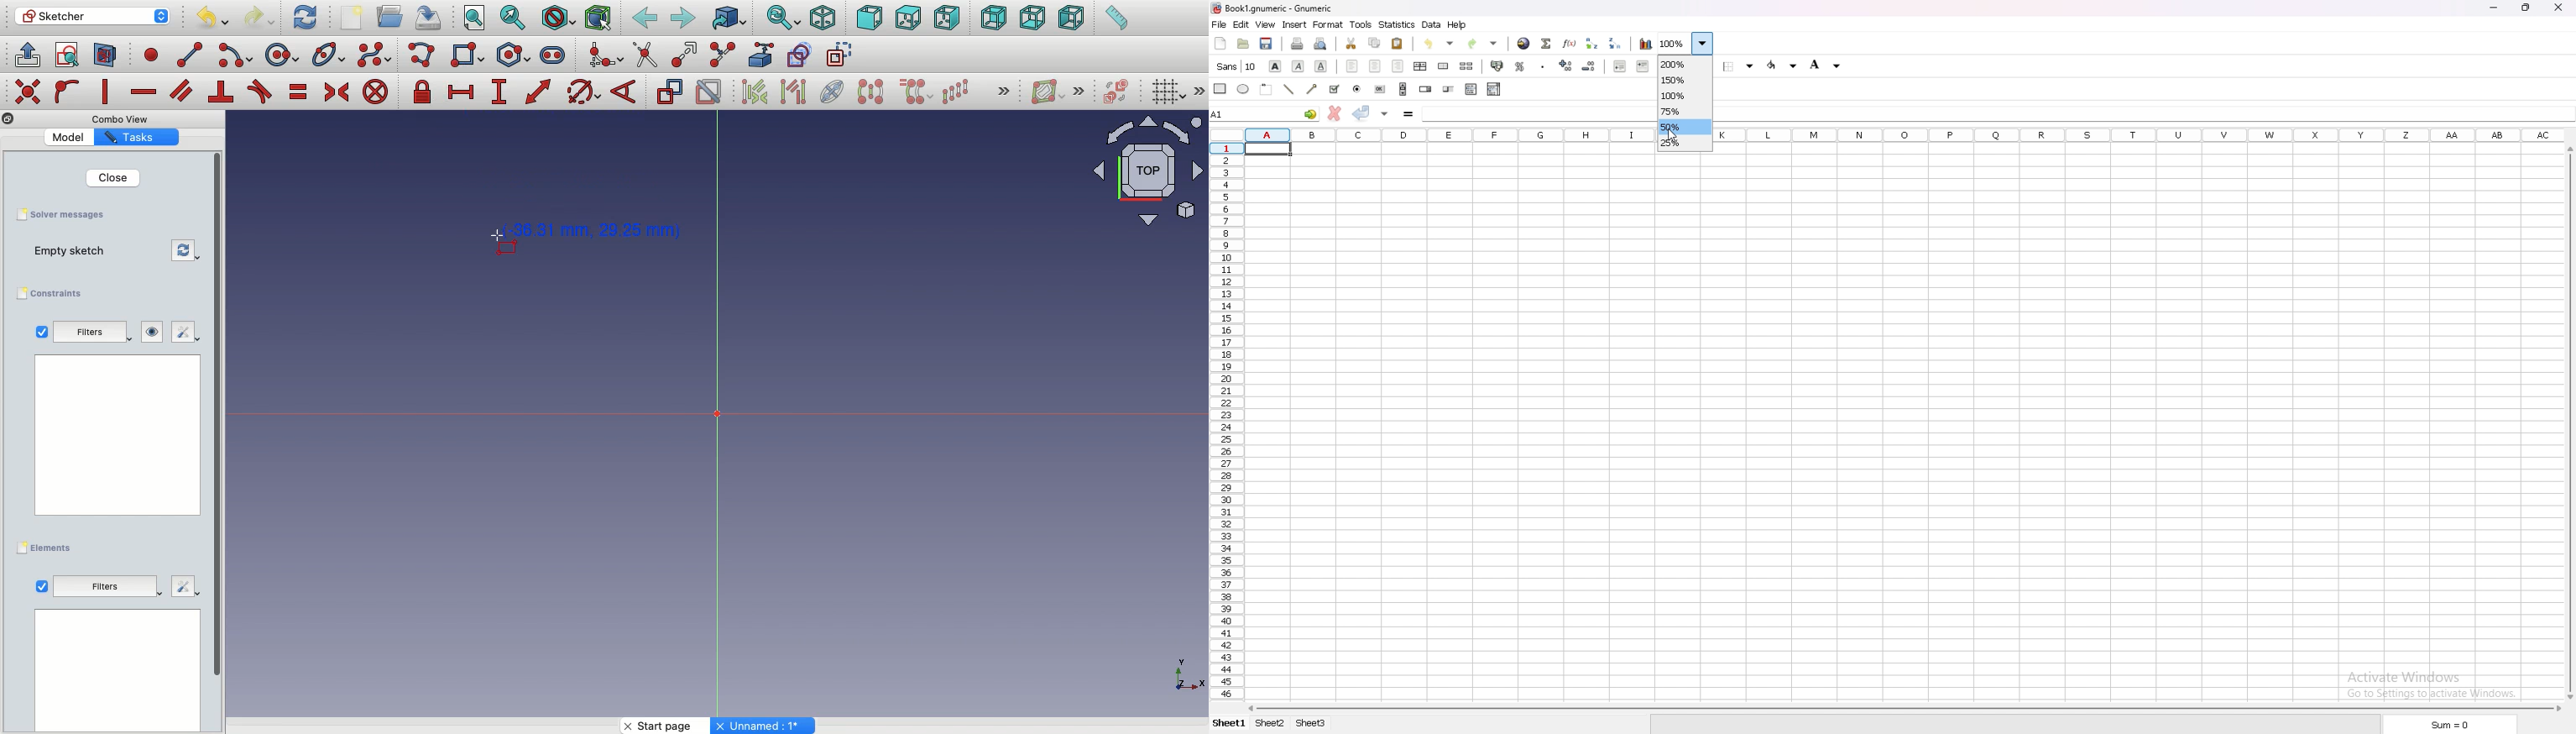 The image size is (2576, 756). I want to click on increase decimals, so click(1566, 65).